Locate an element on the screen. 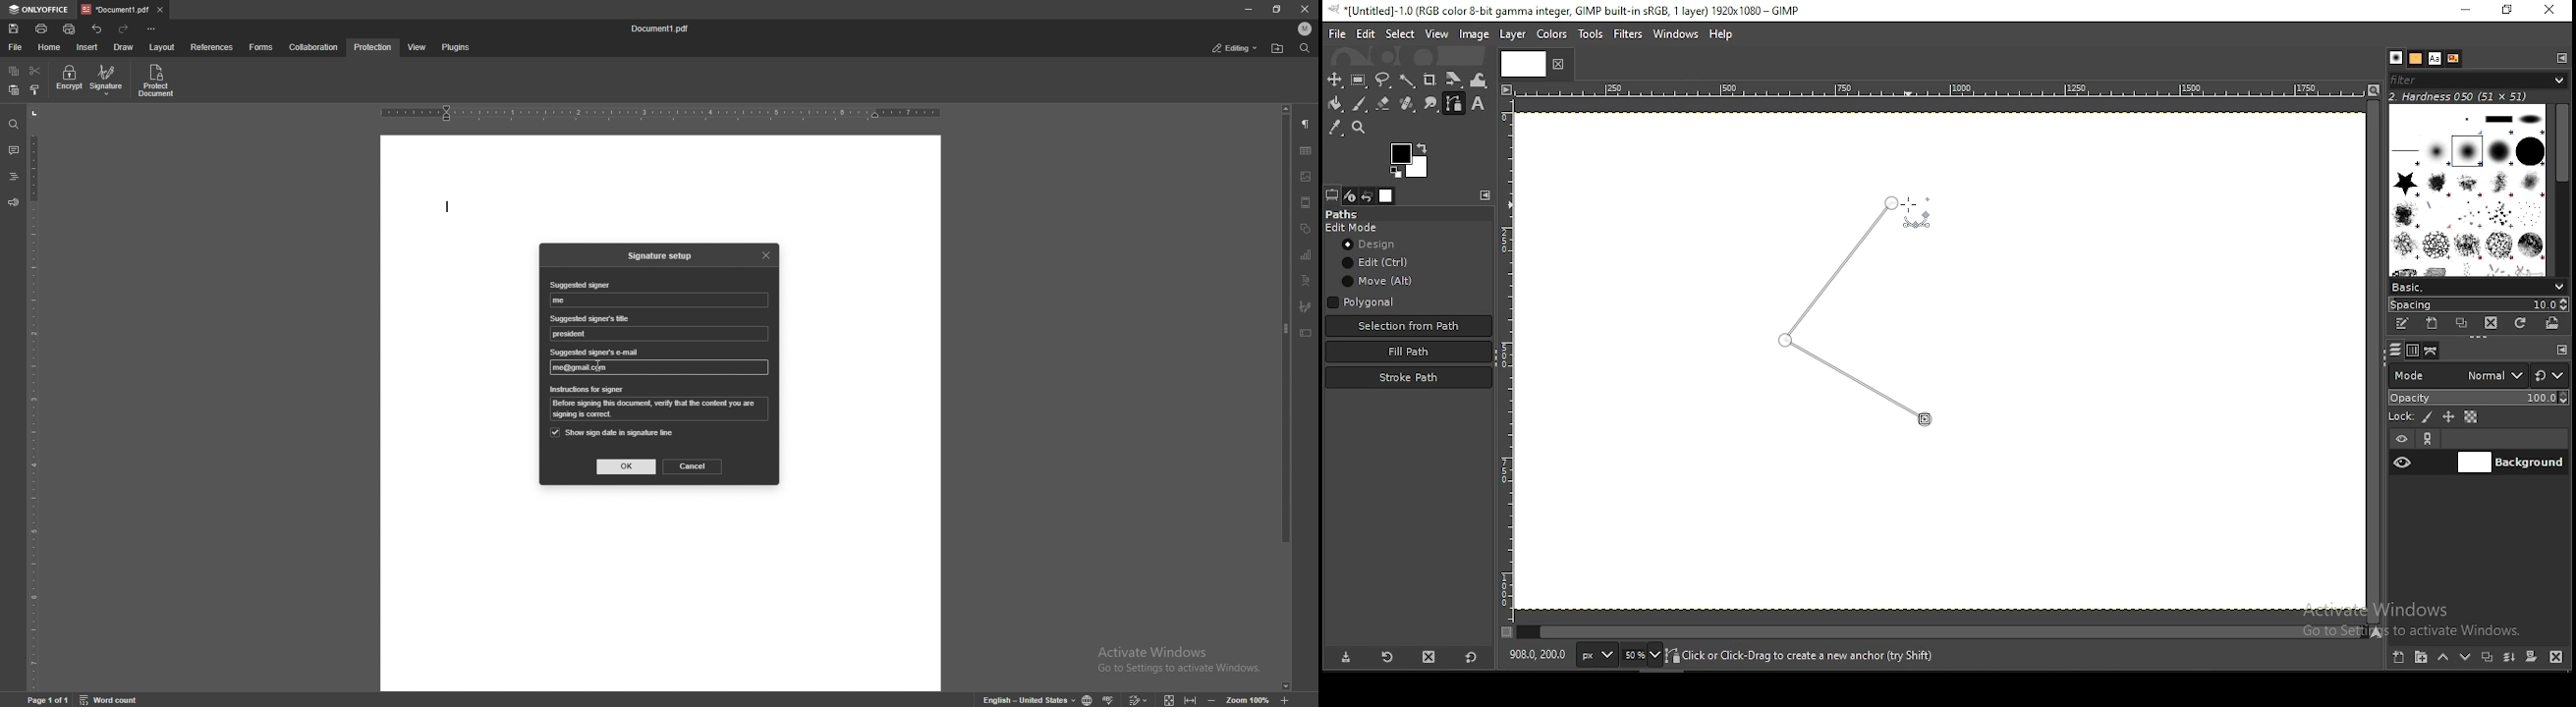  mouse pointer is located at coordinates (1912, 214).